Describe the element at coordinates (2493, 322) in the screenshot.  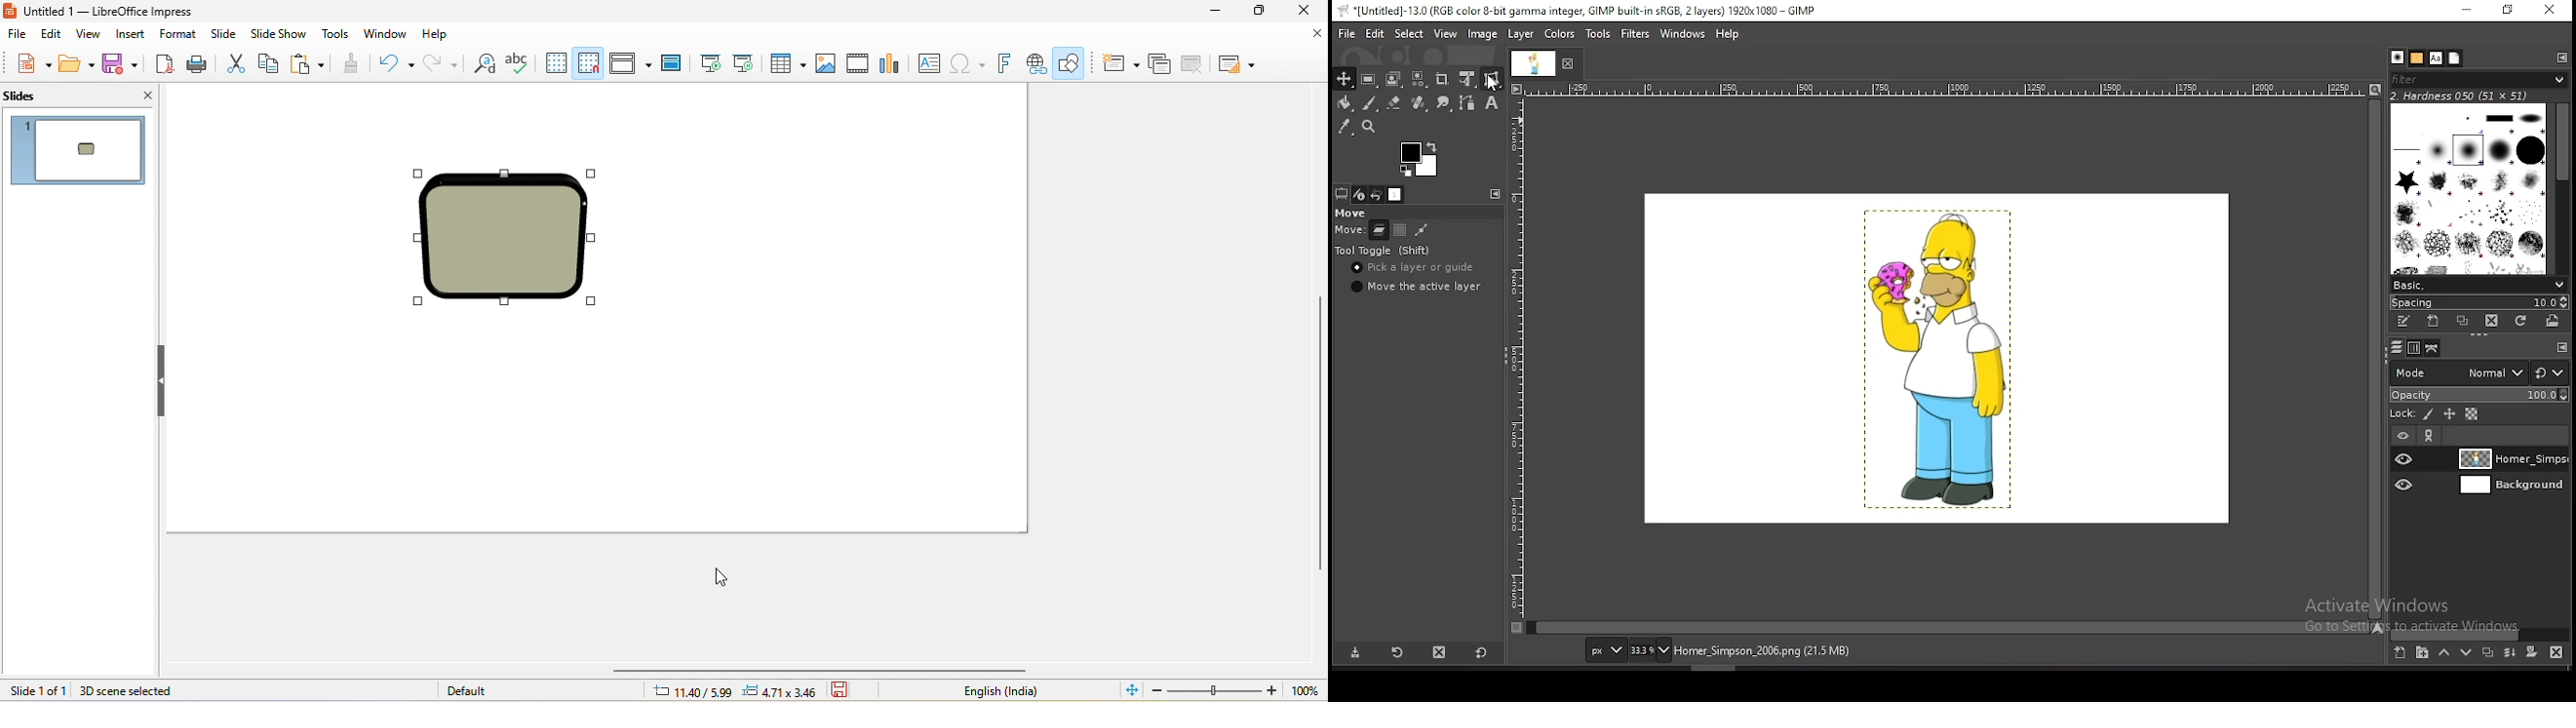
I see `delete brush` at that location.